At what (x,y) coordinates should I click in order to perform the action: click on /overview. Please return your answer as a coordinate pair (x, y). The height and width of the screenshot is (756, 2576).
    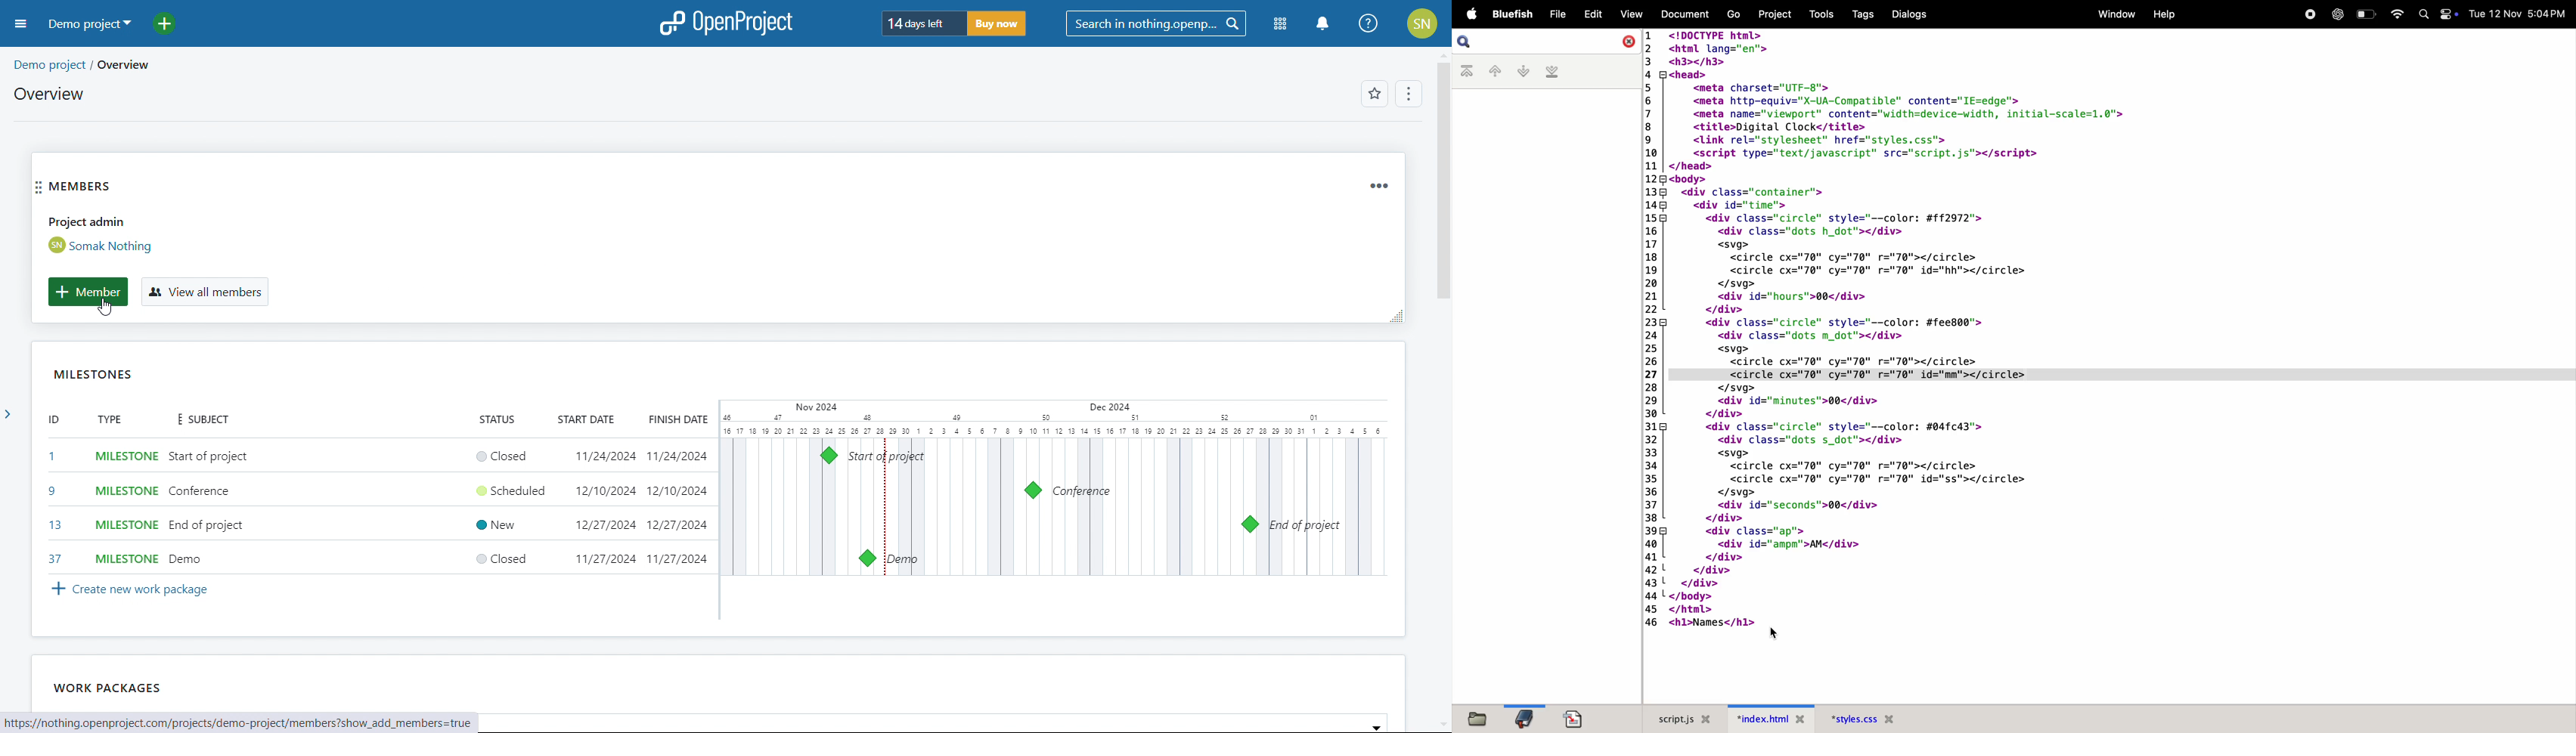
    Looking at the image, I should click on (127, 64).